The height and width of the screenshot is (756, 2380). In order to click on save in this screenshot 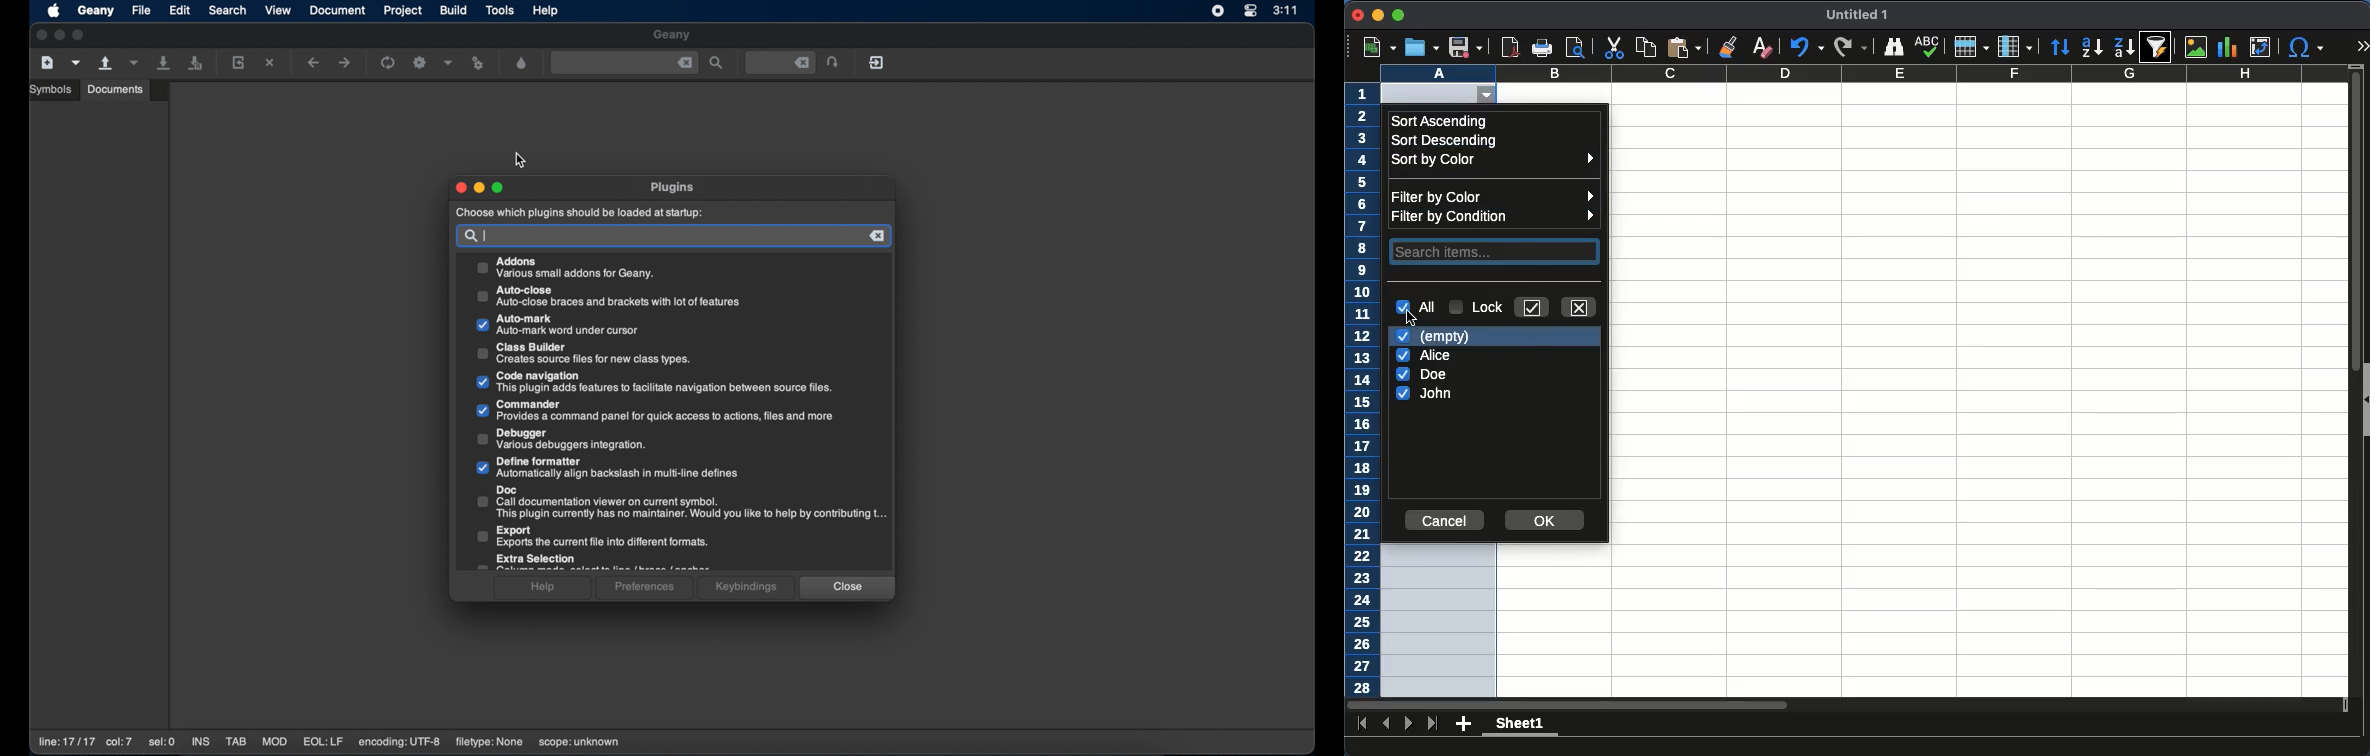, I will do `click(1464, 47)`.